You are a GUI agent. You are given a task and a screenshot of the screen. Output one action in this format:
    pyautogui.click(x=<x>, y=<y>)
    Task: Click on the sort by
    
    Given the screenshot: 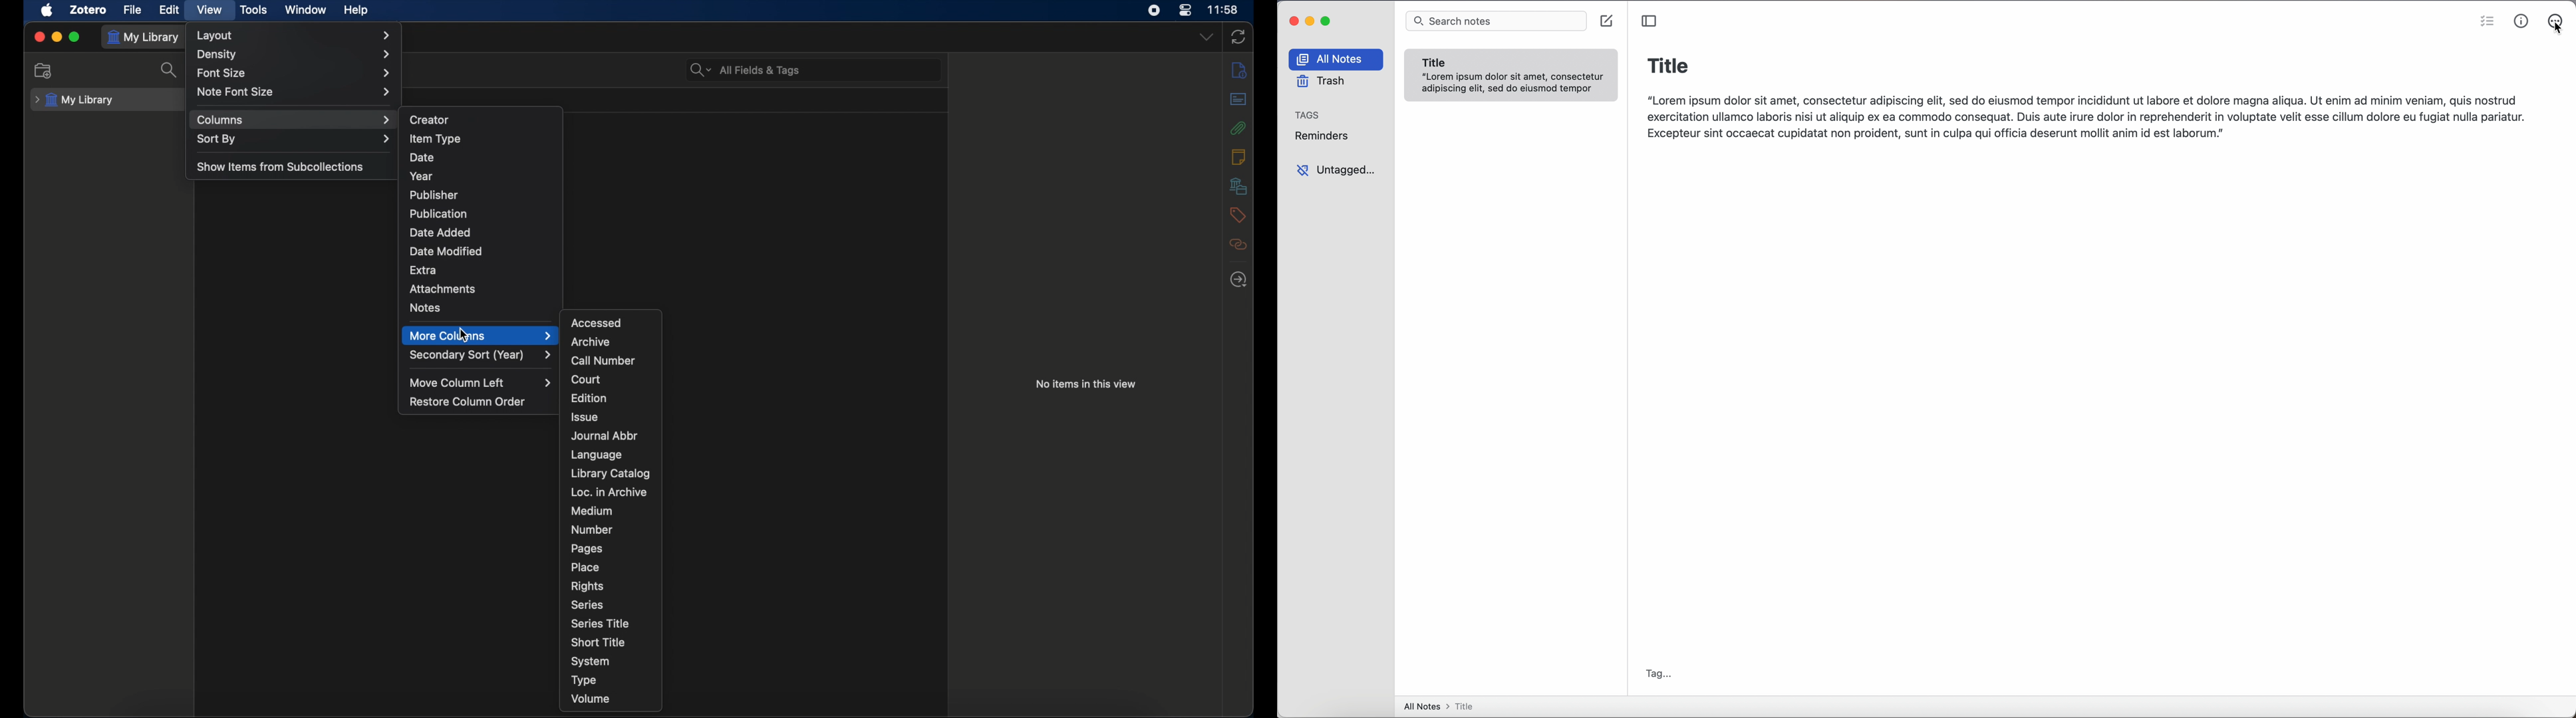 What is the action you would take?
    pyautogui.click(x=293, y=138)
    